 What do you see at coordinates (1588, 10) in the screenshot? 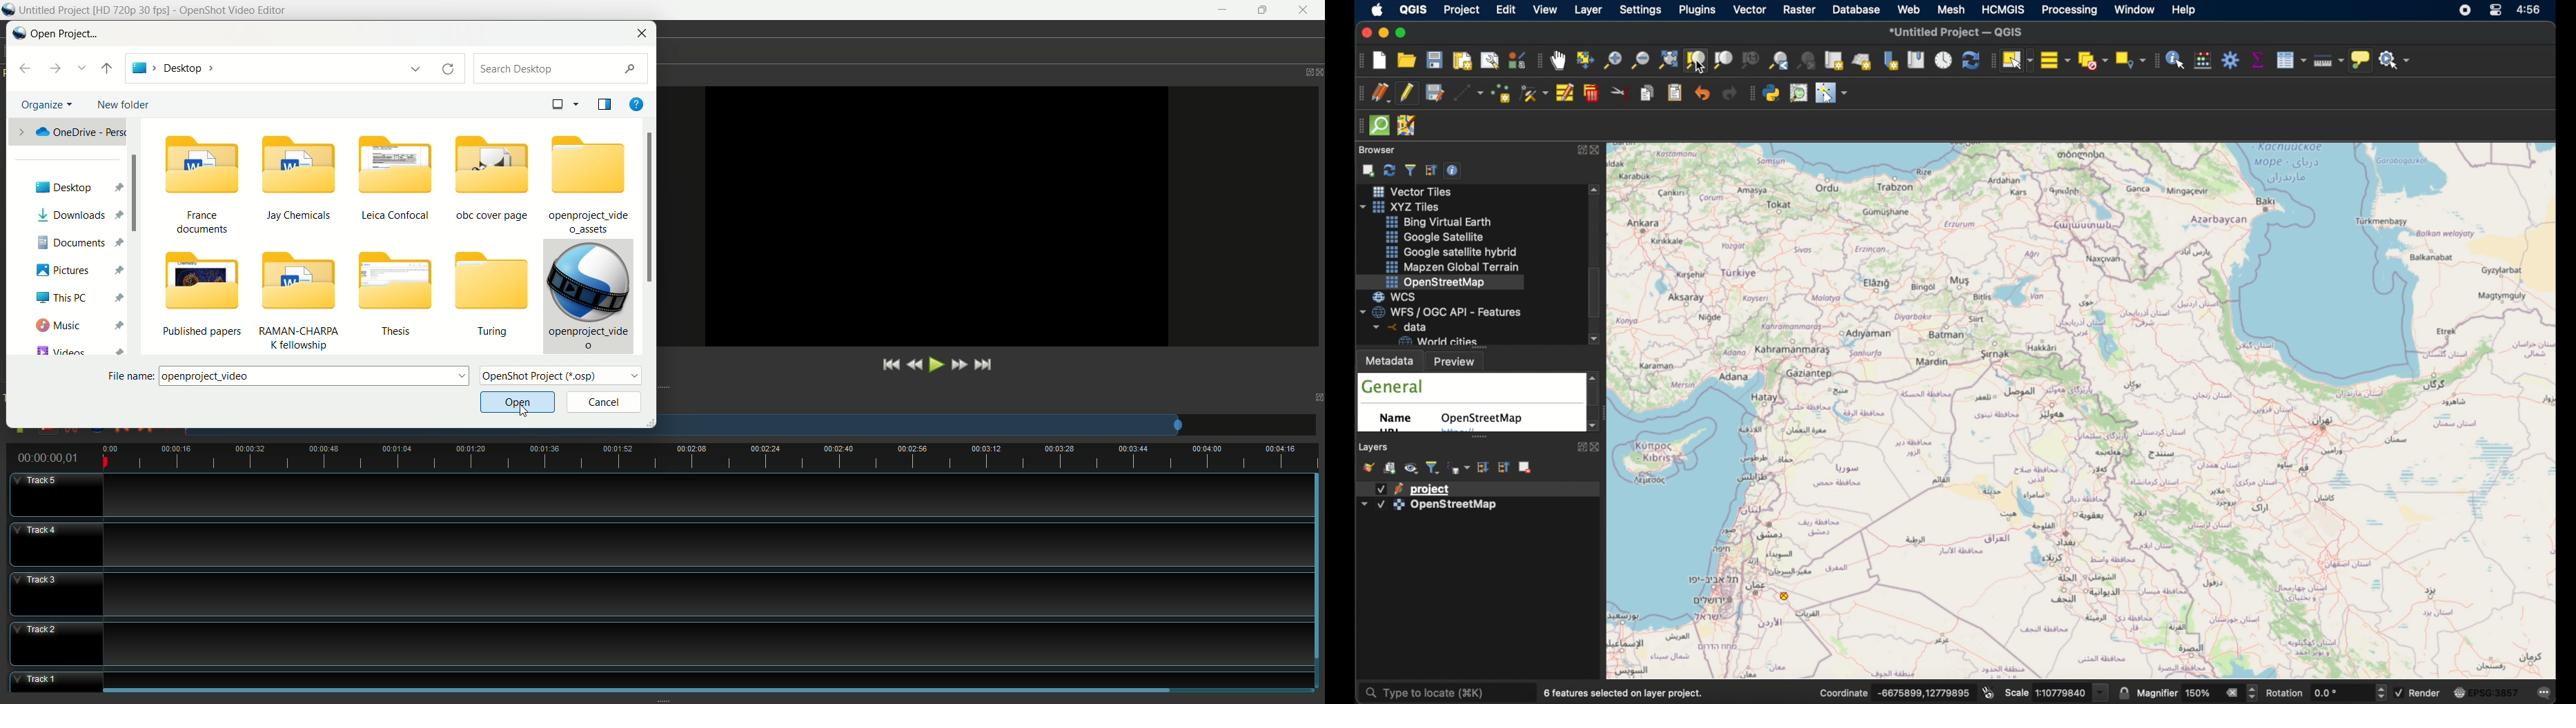
I see `layer` at bounding box center [1588, 10].